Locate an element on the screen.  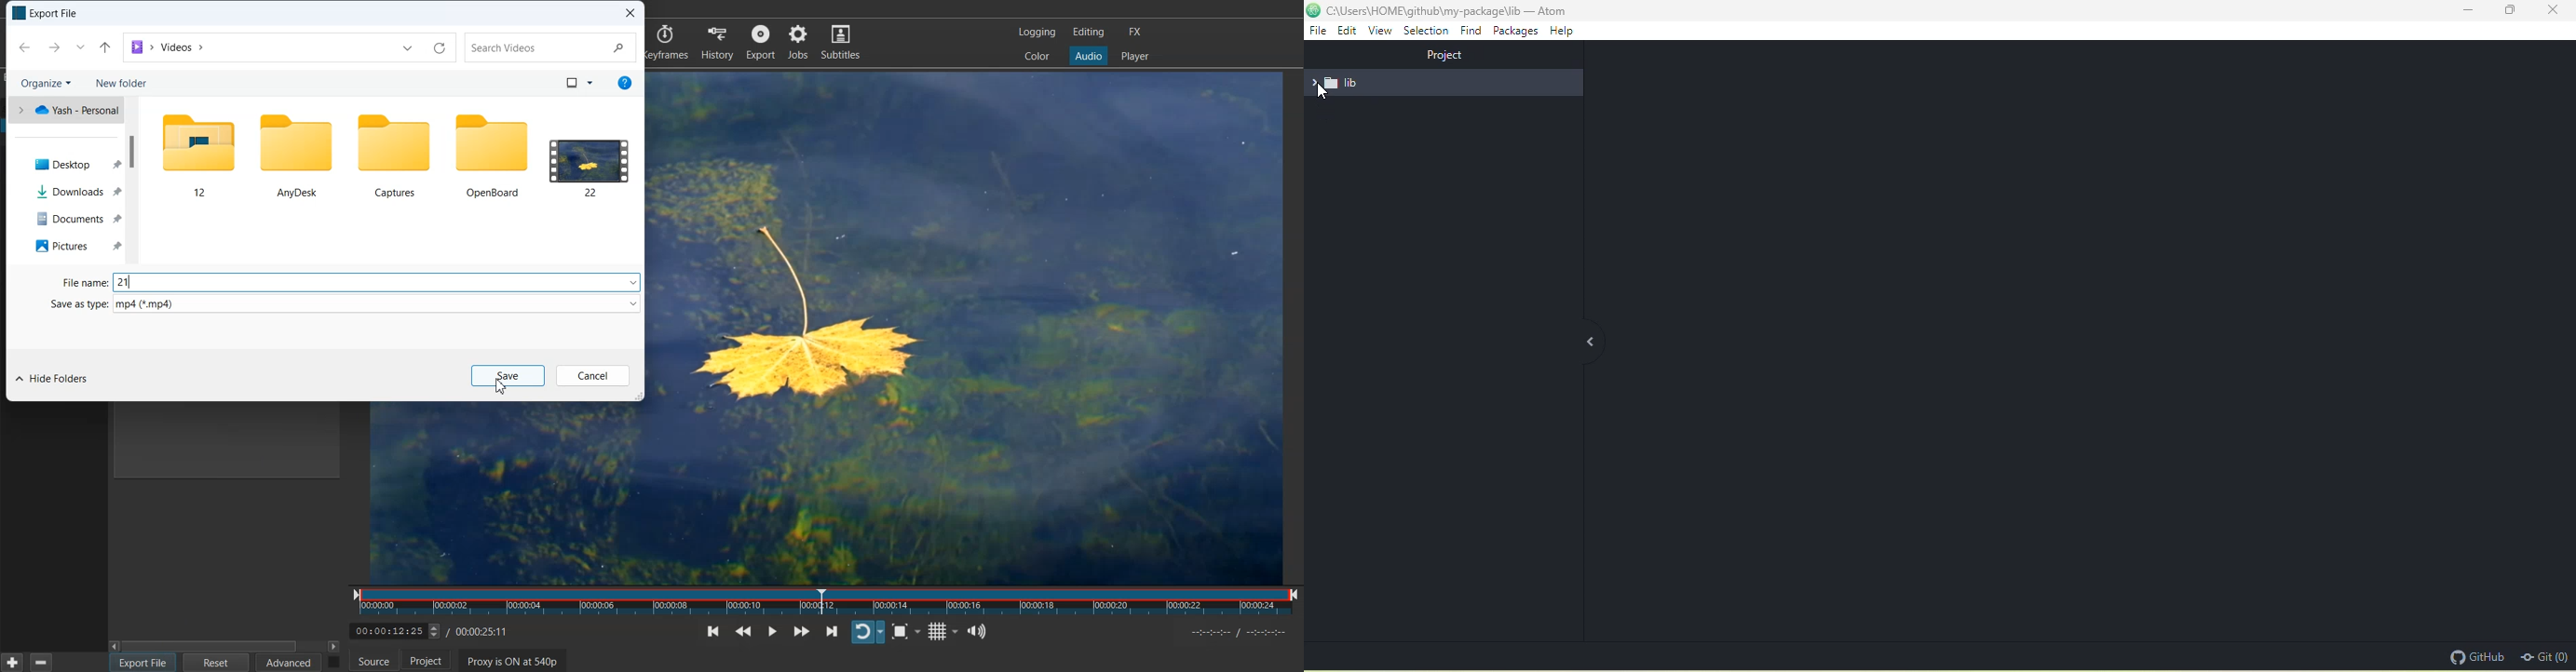
Files is located at coordinates (293, 155).